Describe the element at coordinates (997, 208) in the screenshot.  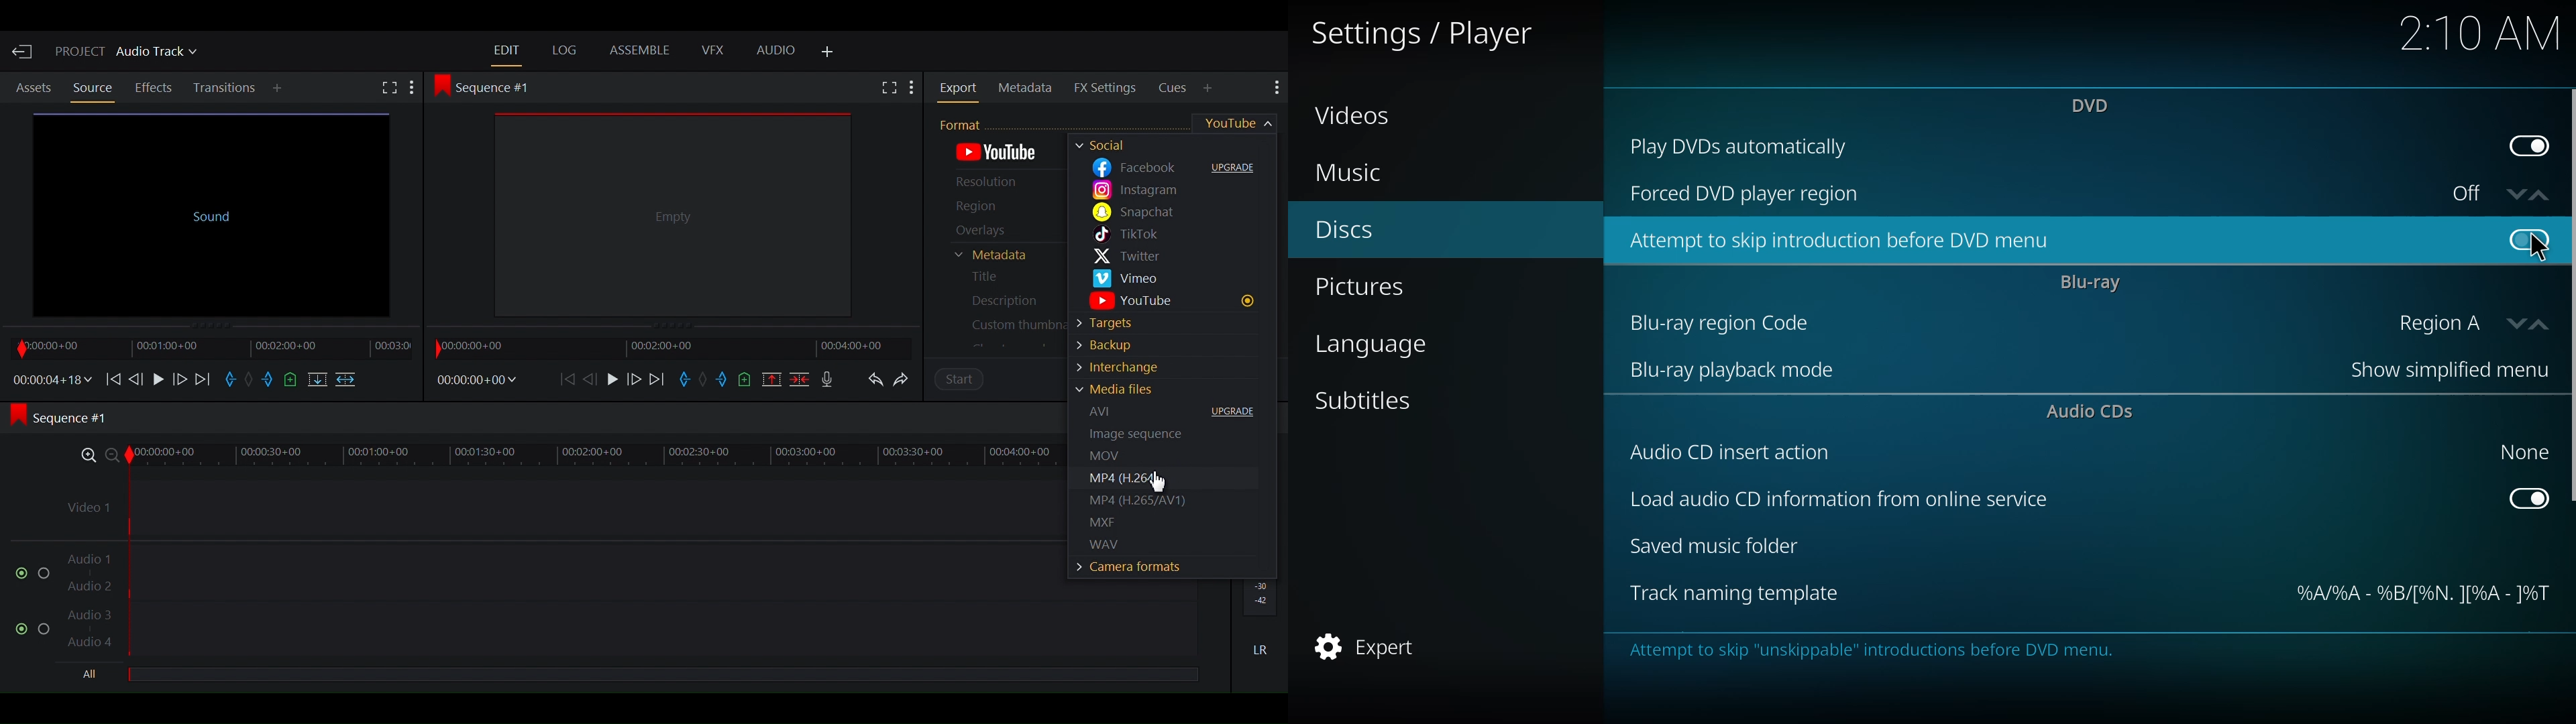
I see `Region` at that location.